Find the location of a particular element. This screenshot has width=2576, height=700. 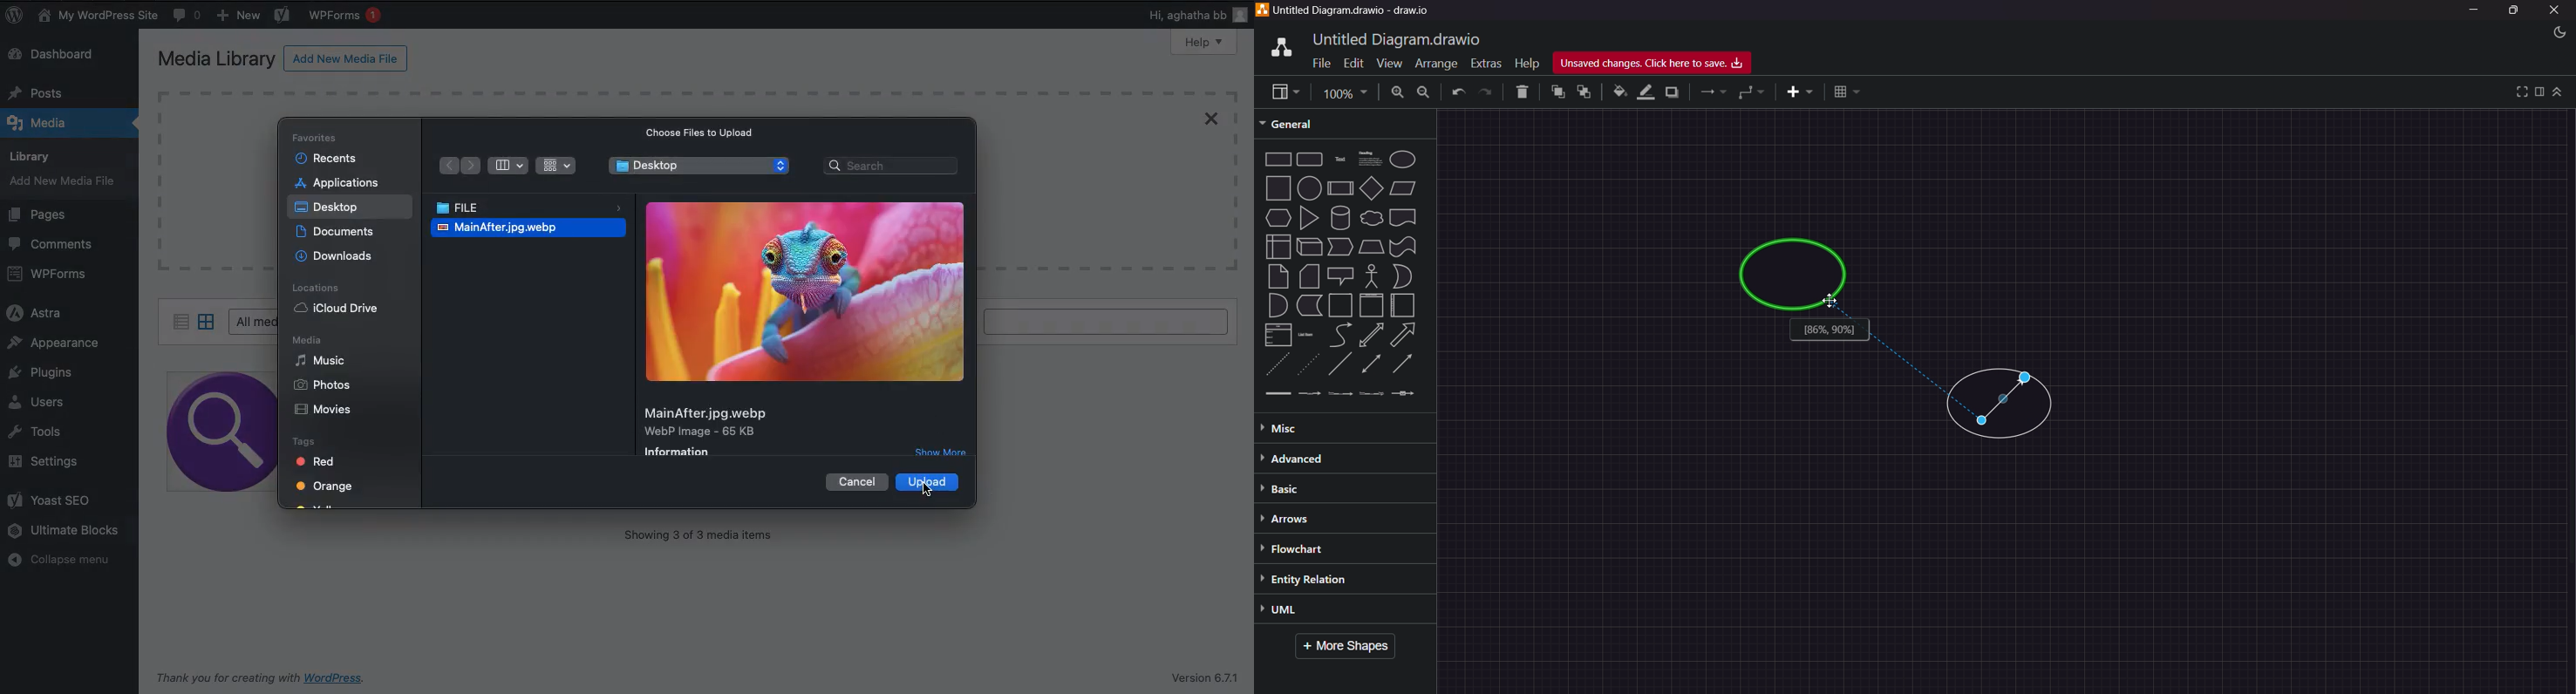

title is located at coordinates (1399, 38).